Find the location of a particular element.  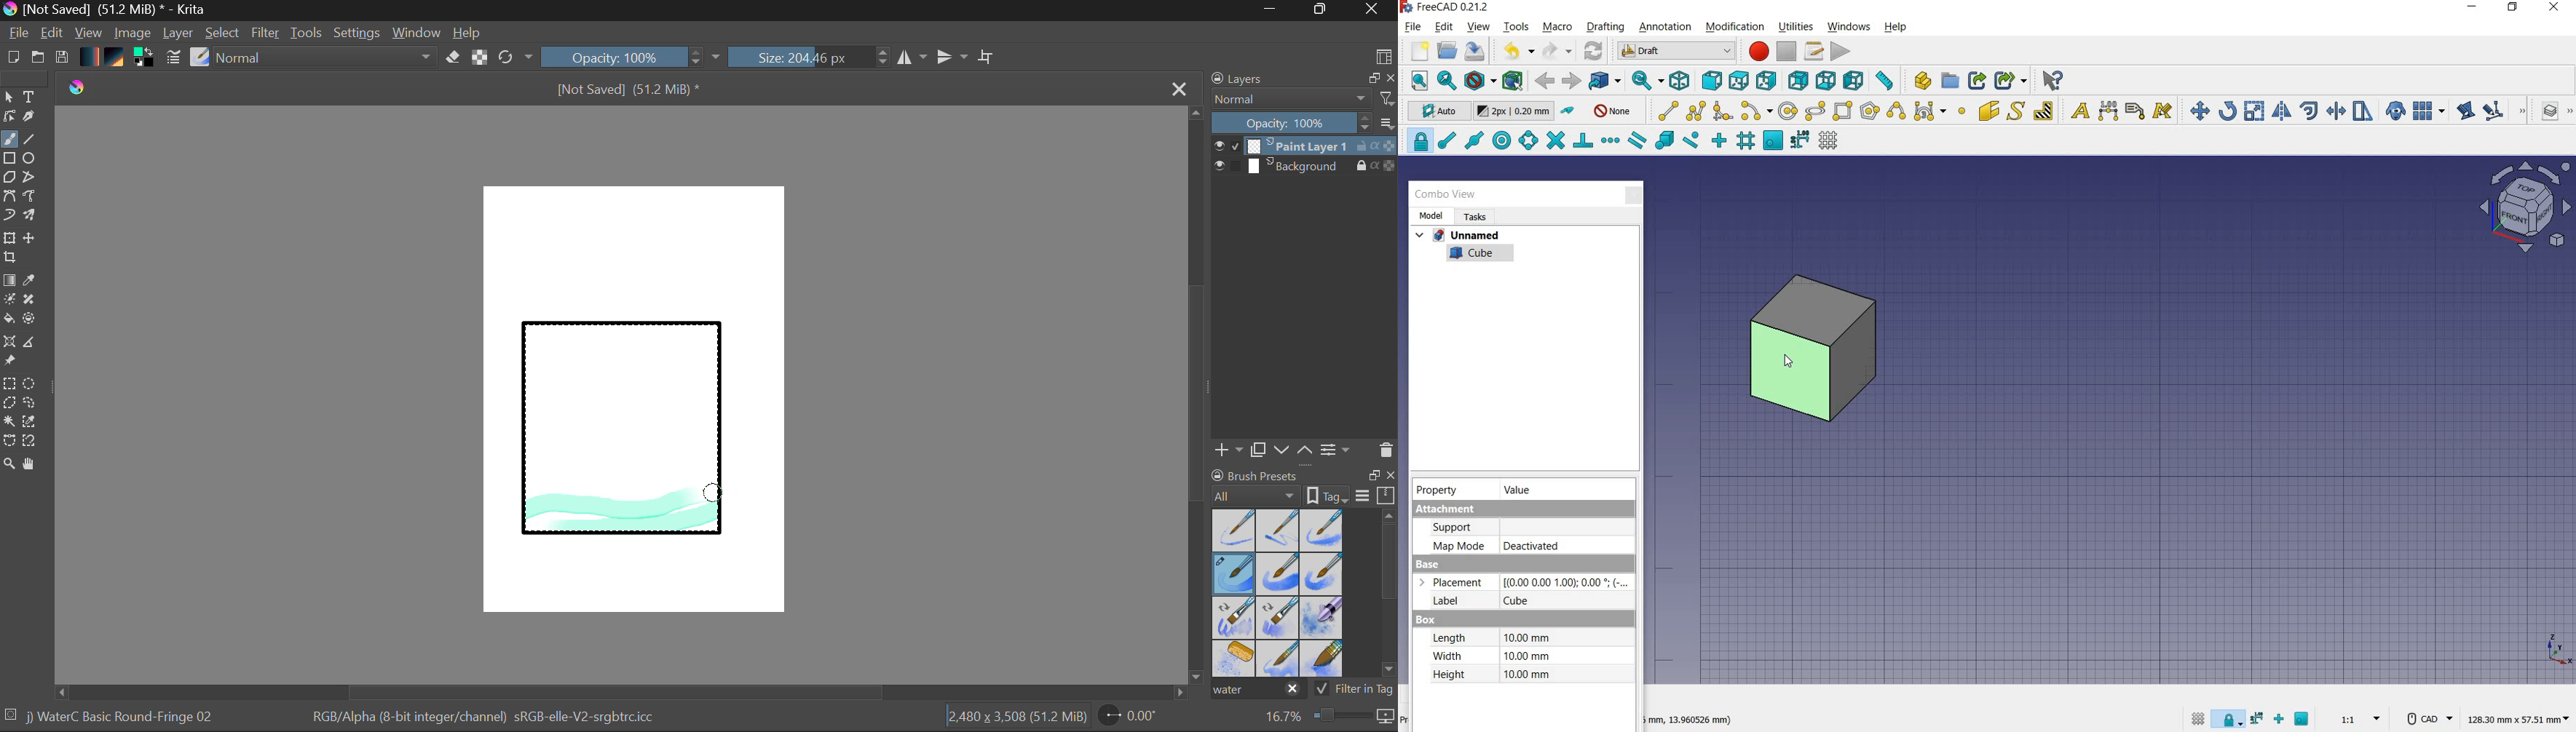

Paintbrush is located at coordinates (9, 140).